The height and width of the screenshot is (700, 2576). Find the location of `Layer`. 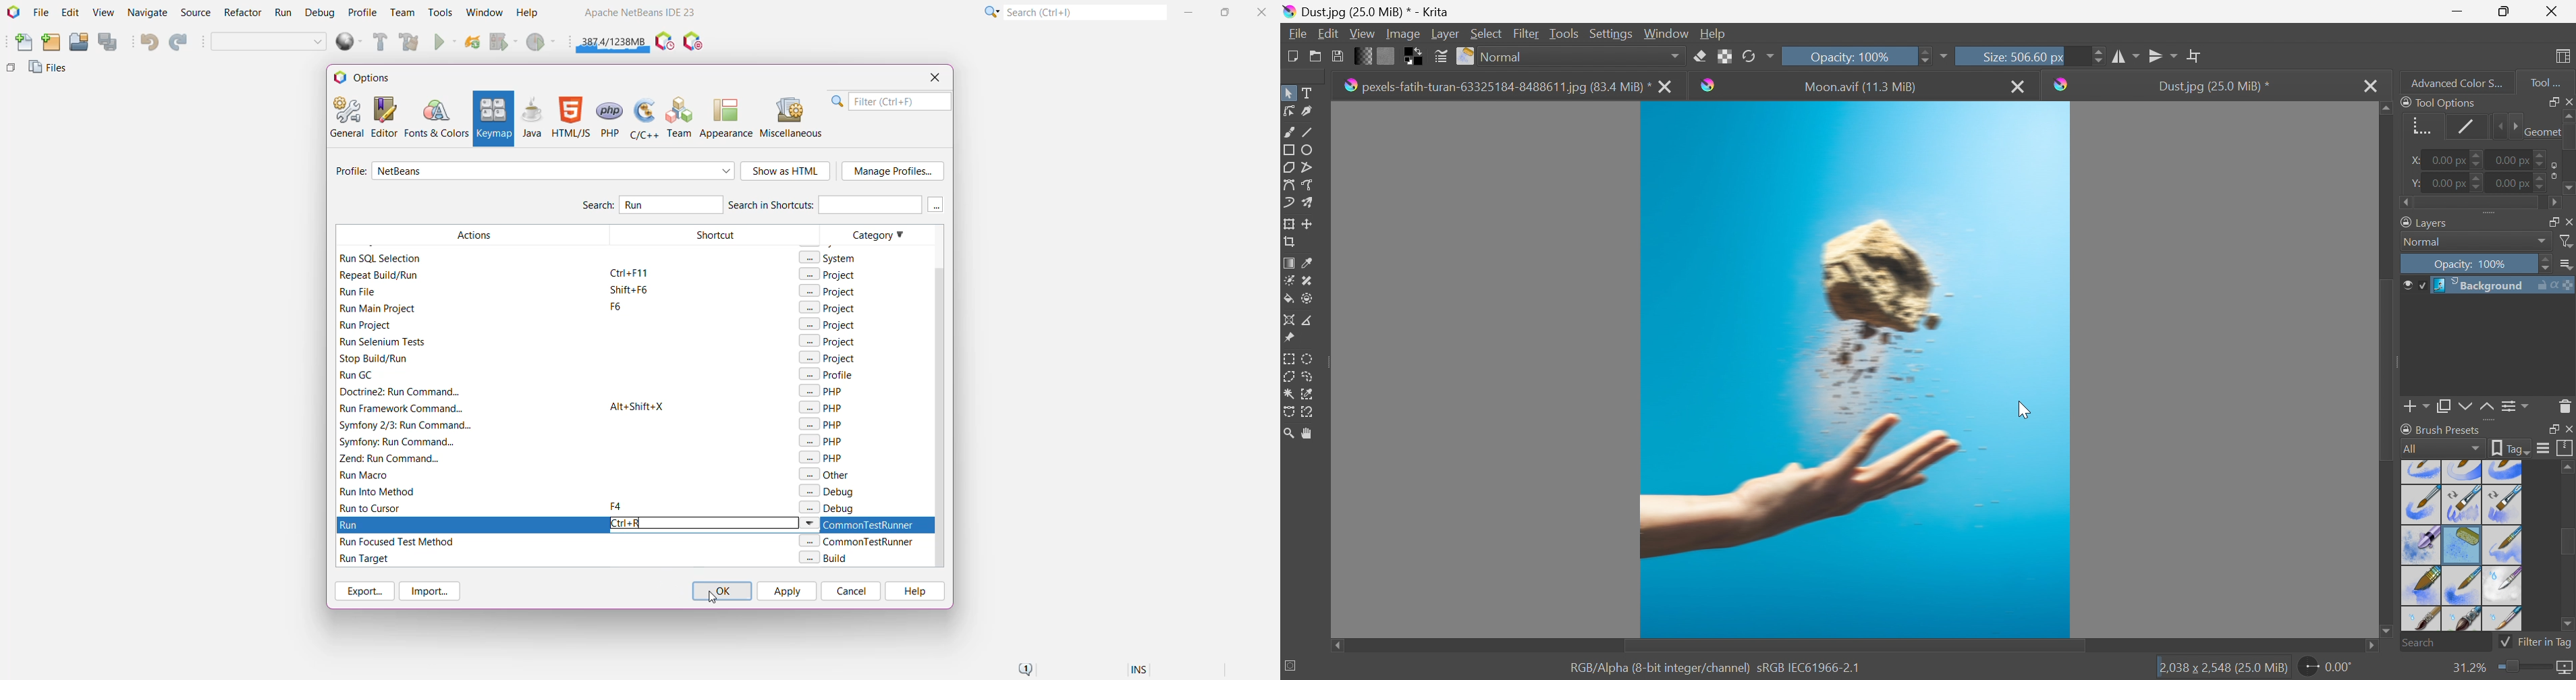

Layer is located at coordinates (1445, 32).